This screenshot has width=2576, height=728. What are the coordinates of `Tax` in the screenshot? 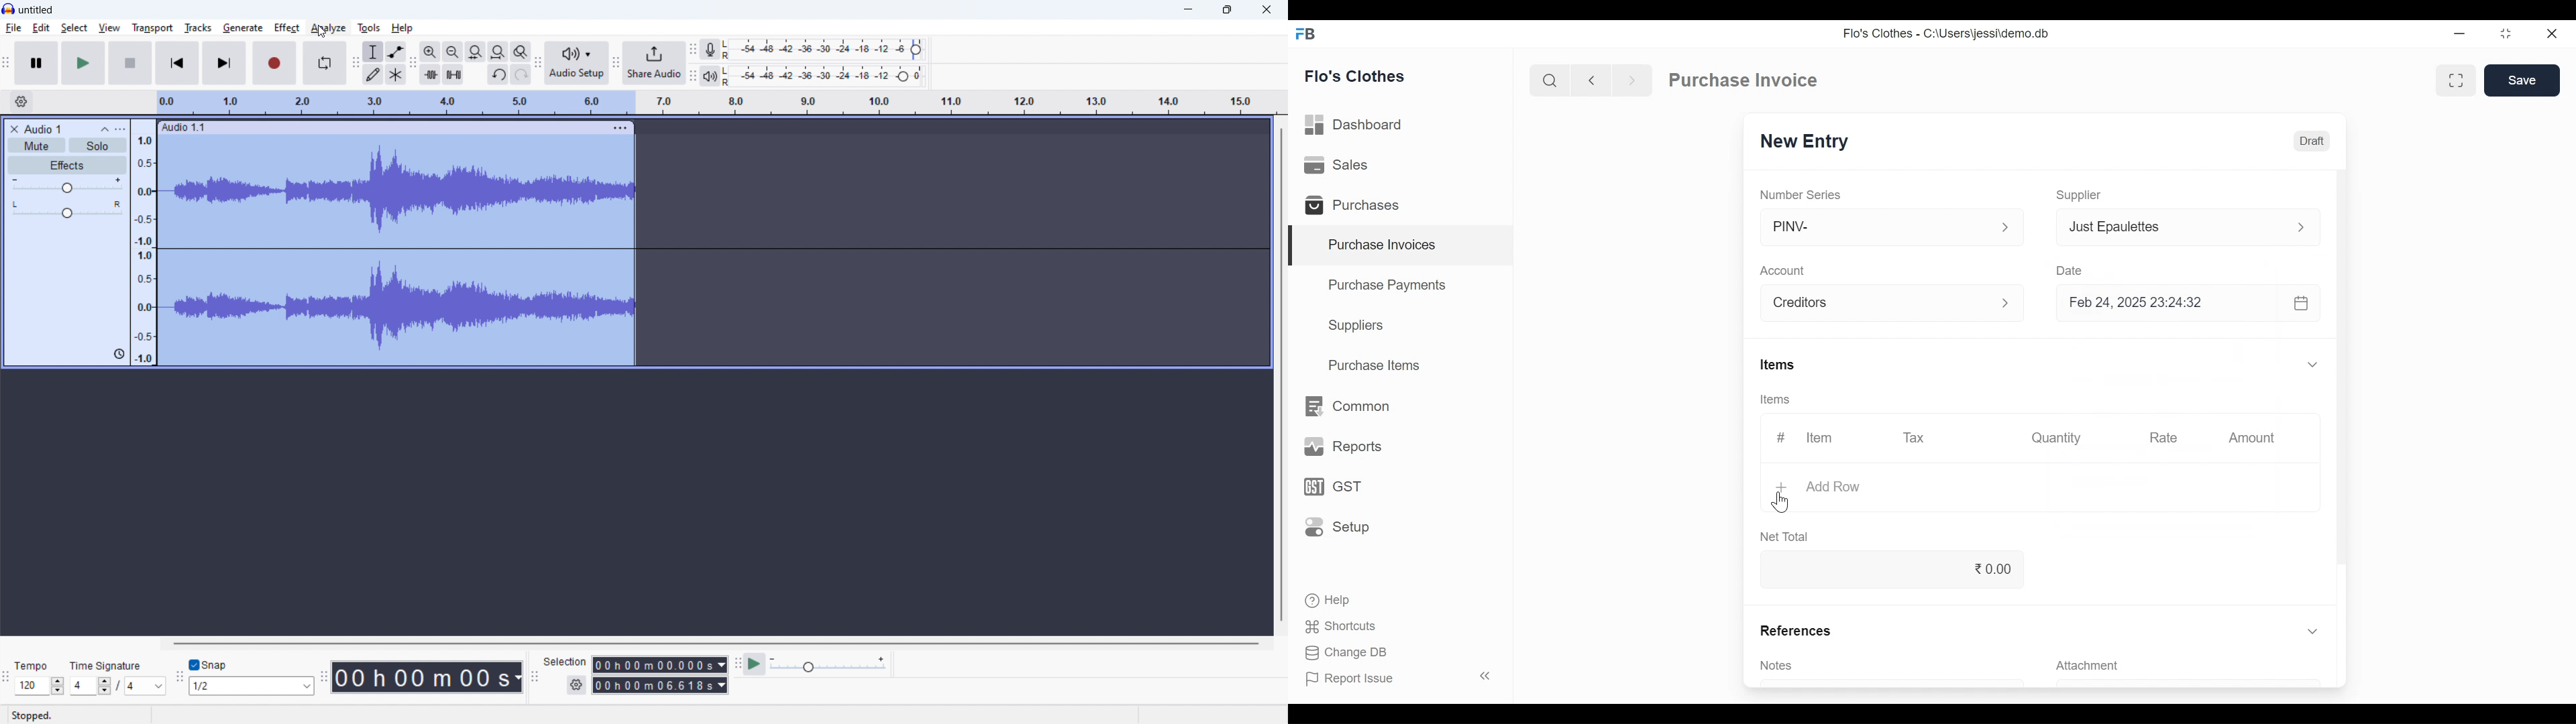 It's located at (1918, 438).